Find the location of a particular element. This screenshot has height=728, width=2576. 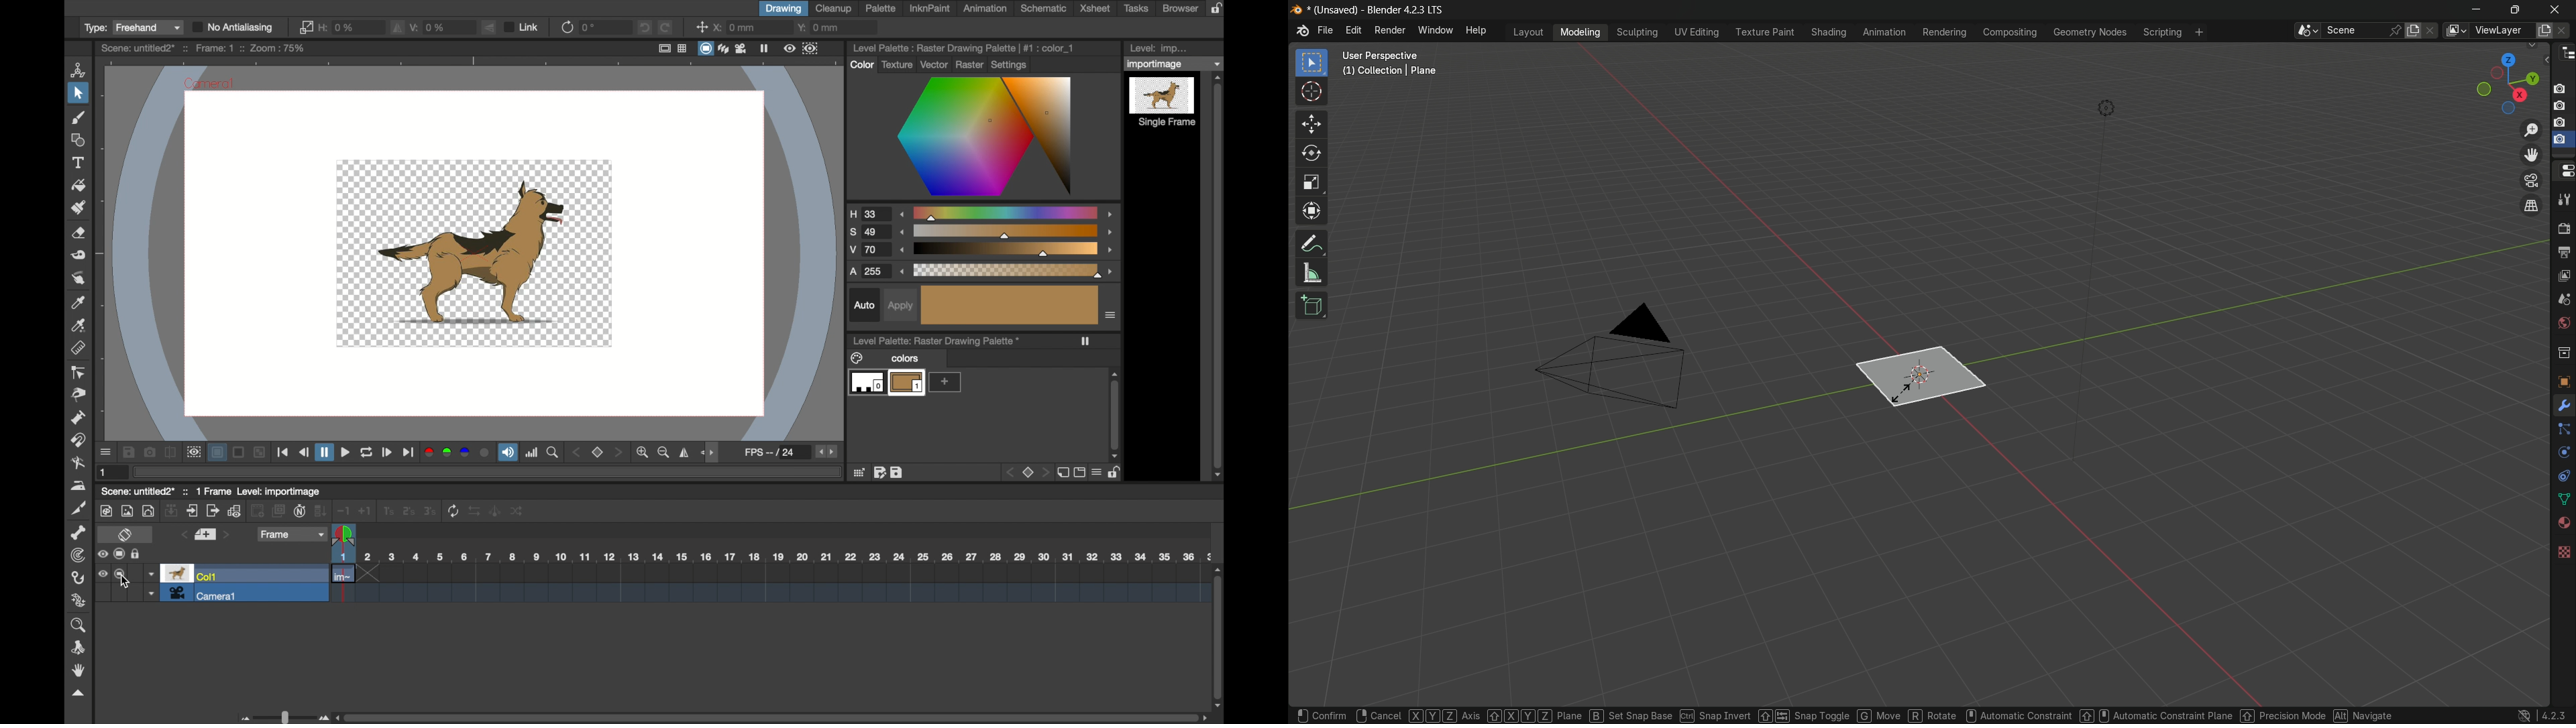

texture paint is located at coordinates (1765, 32).